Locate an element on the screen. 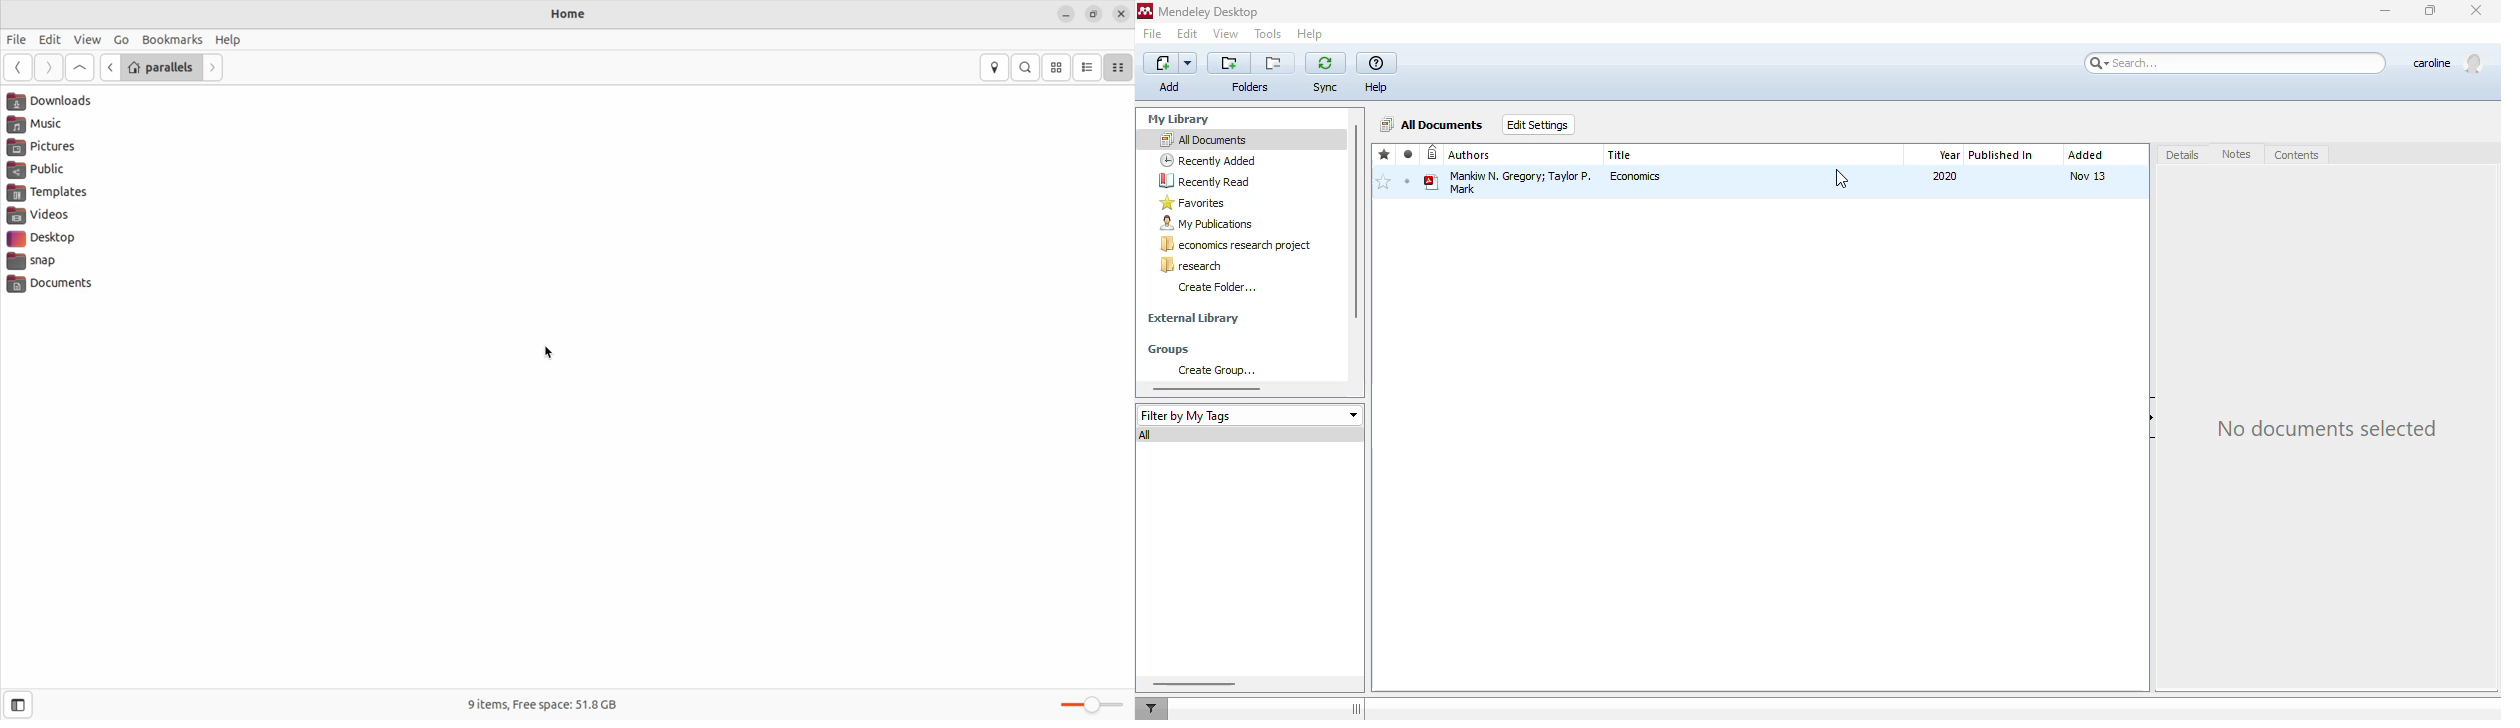 The width and height of the screenshot is (2520, 728). favorites is located at coordinates (1193, 203).